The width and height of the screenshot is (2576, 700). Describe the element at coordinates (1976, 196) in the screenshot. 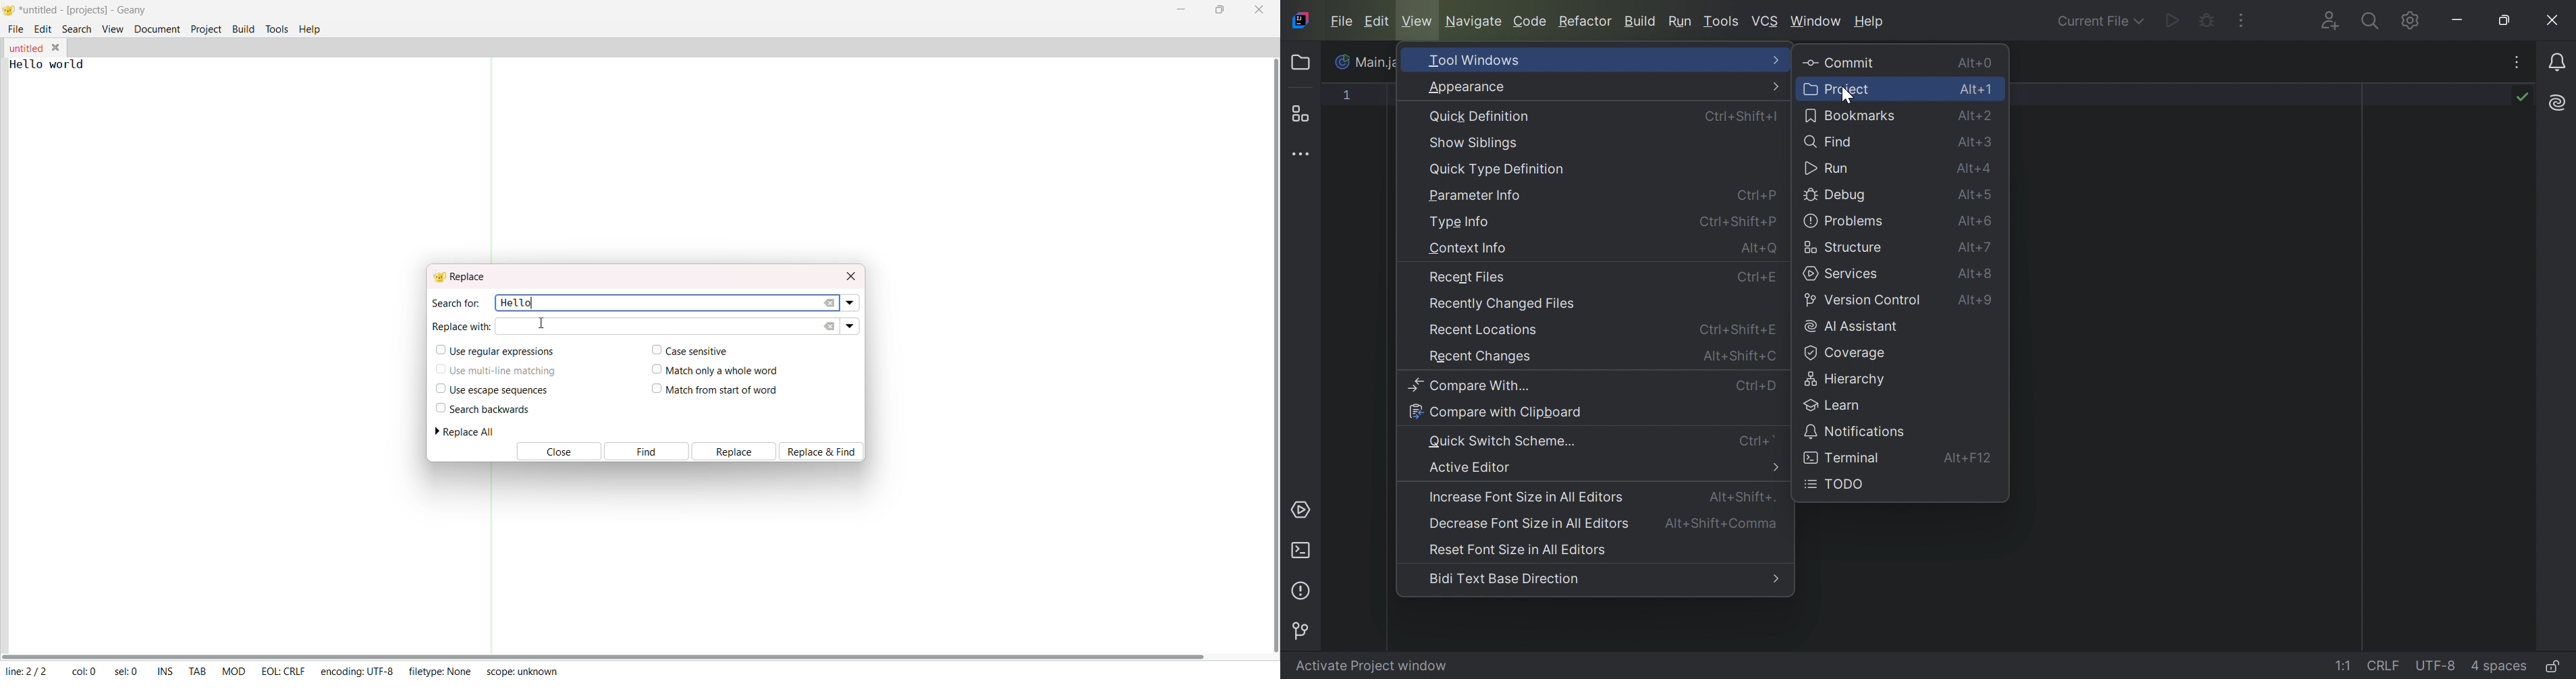

I see `Alt+5` at that location.